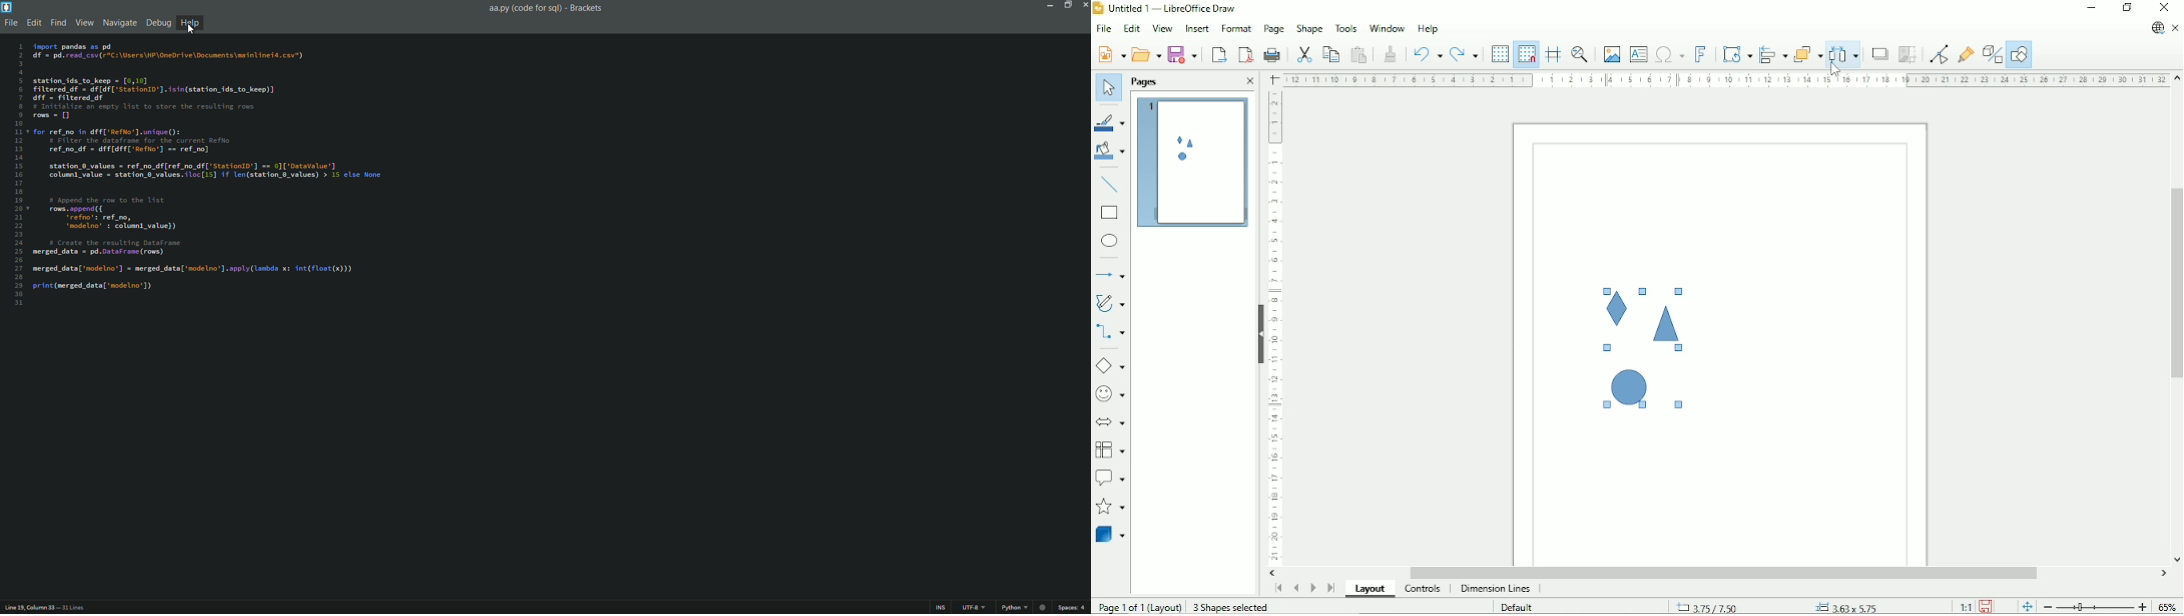  Describe the element at coordinates (1110, 450) in the screenshot. I see `Flow chart` at that location.